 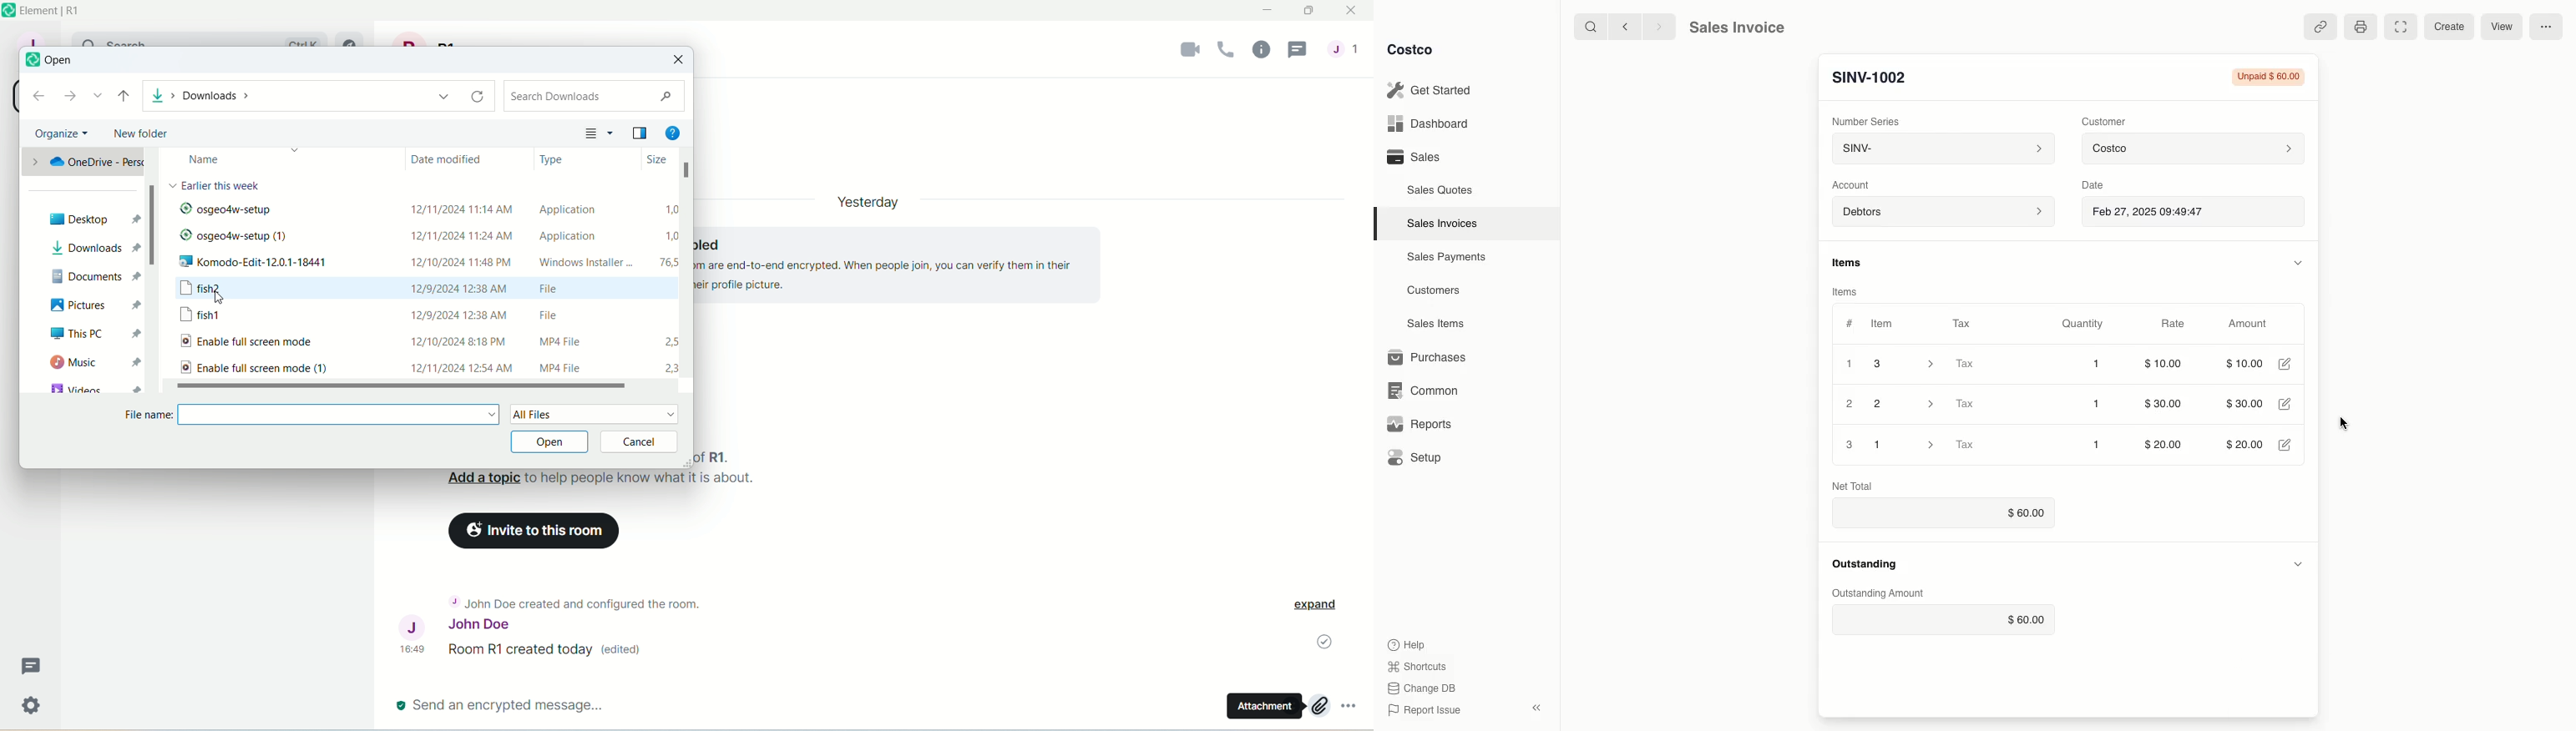 I want to click on Application, so click(x=576, y=210).